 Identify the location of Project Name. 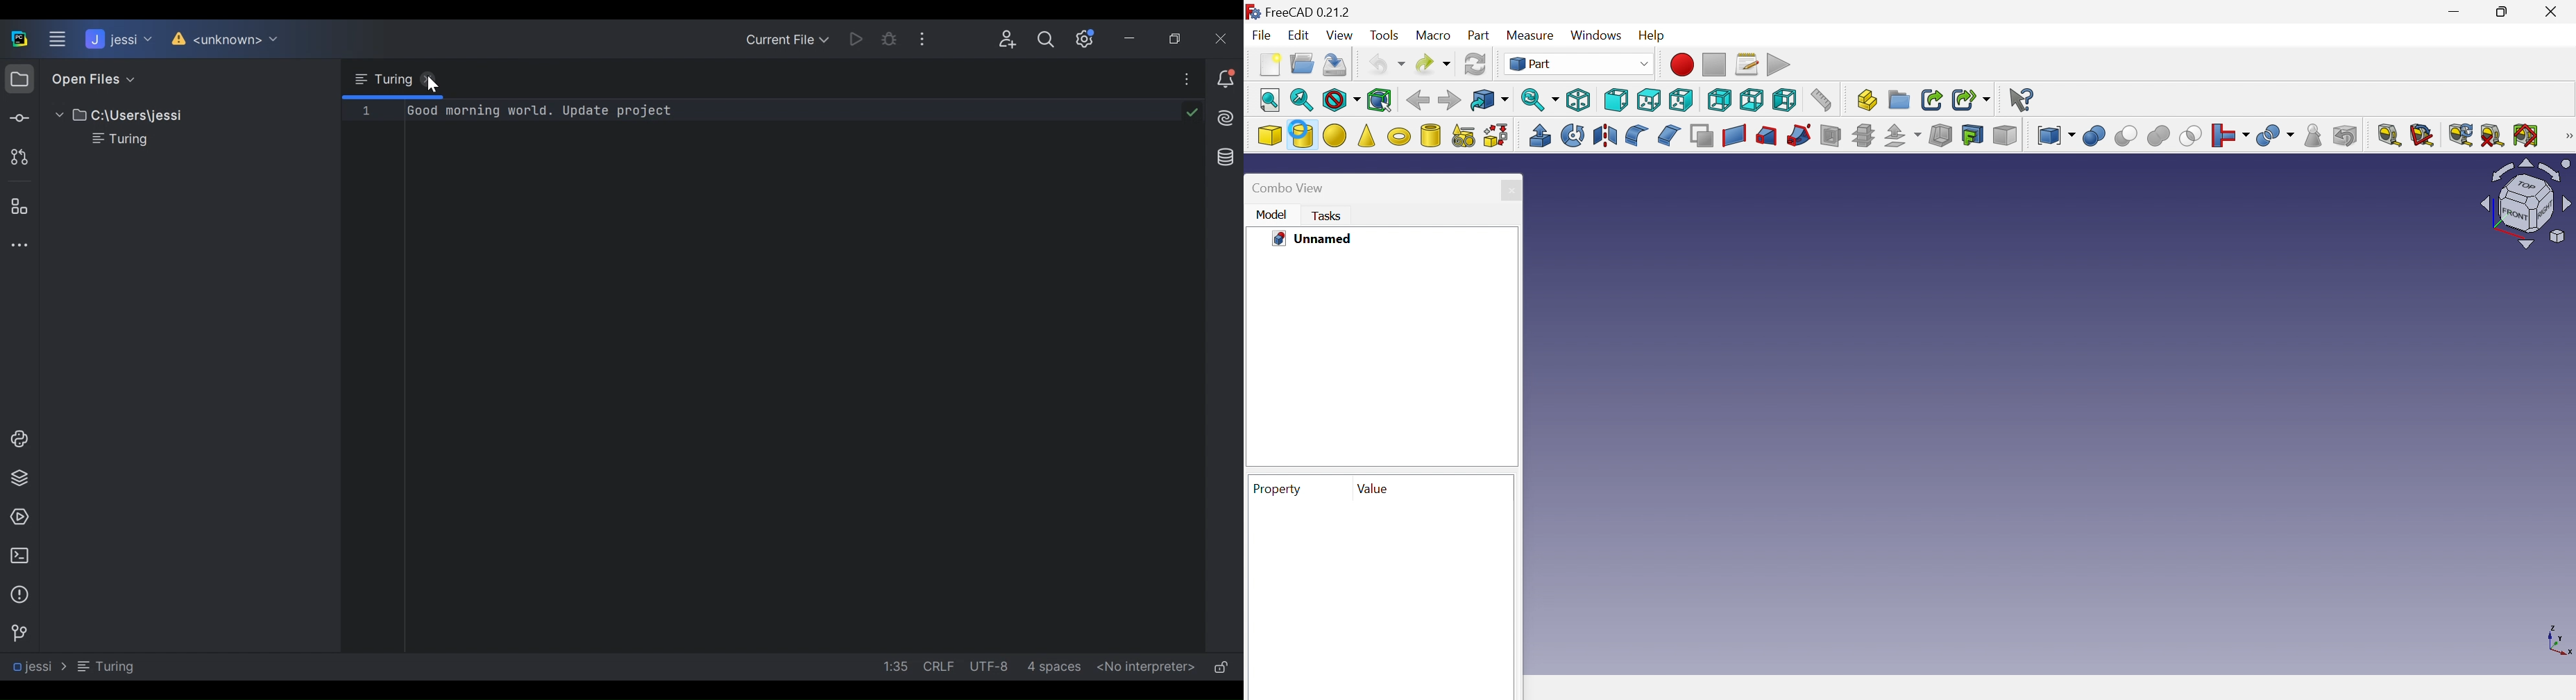
(117, 40).